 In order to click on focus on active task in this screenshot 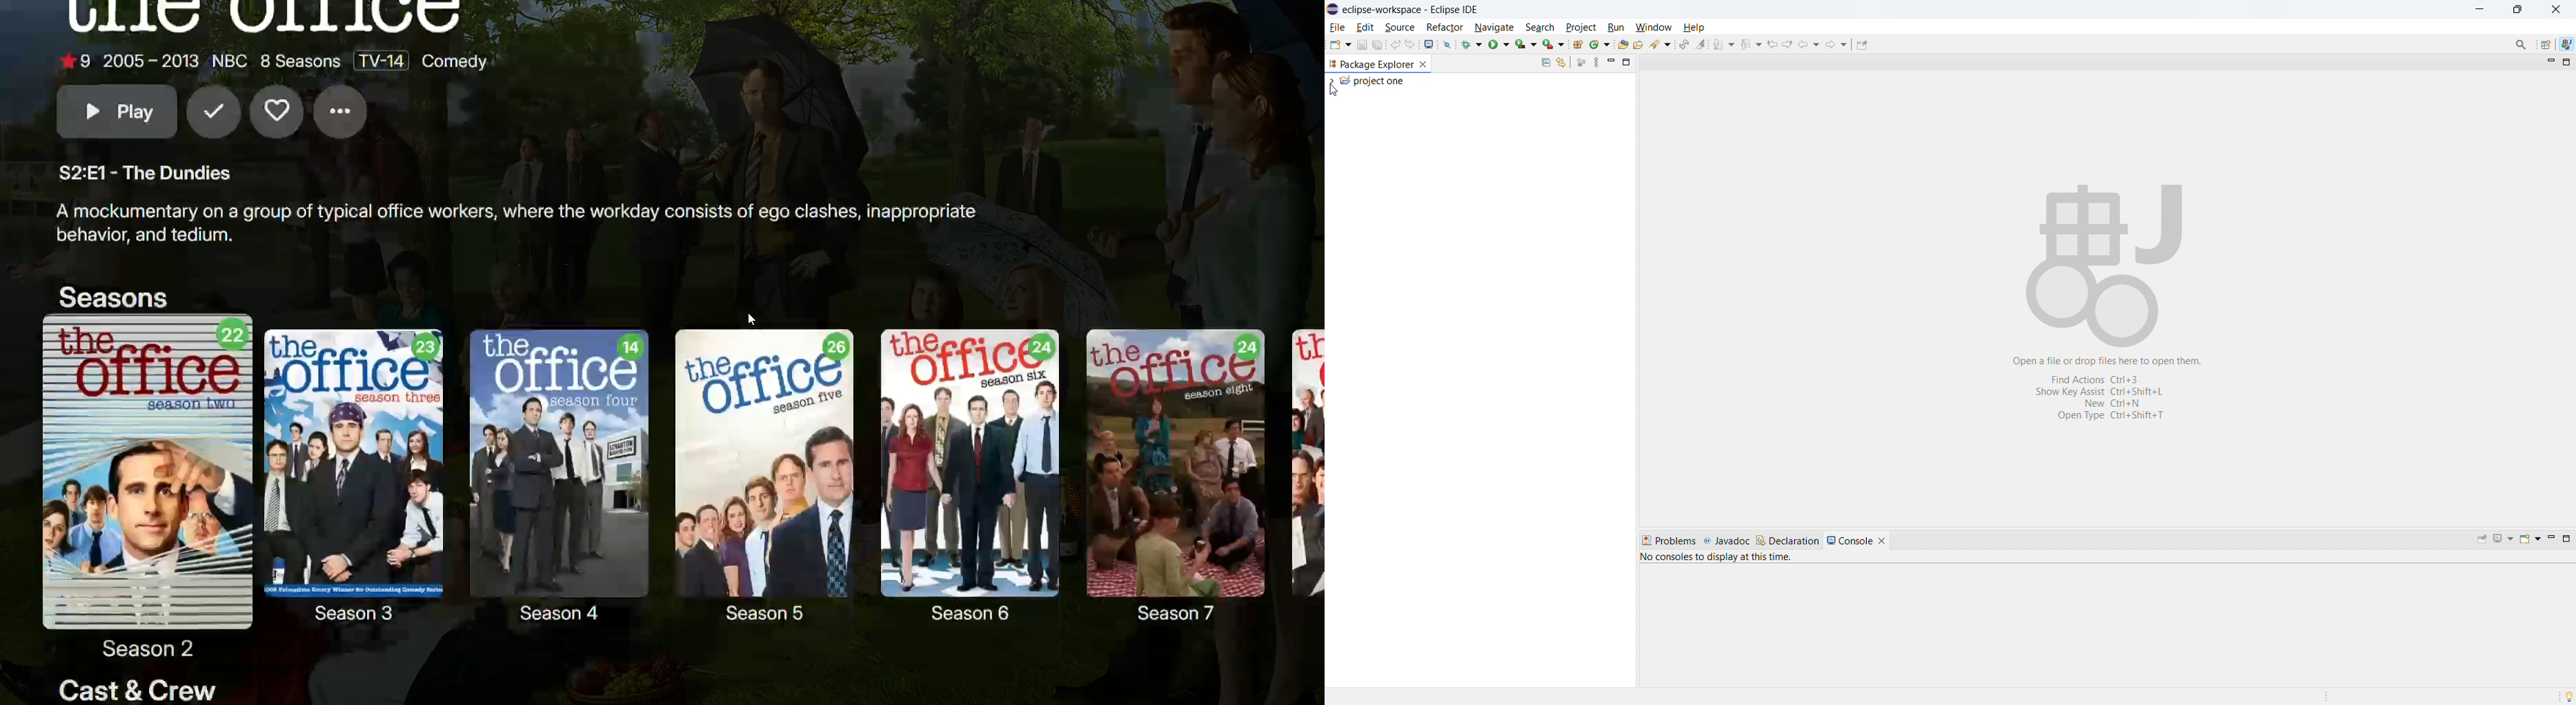, I will do `click(1580, 61)`.